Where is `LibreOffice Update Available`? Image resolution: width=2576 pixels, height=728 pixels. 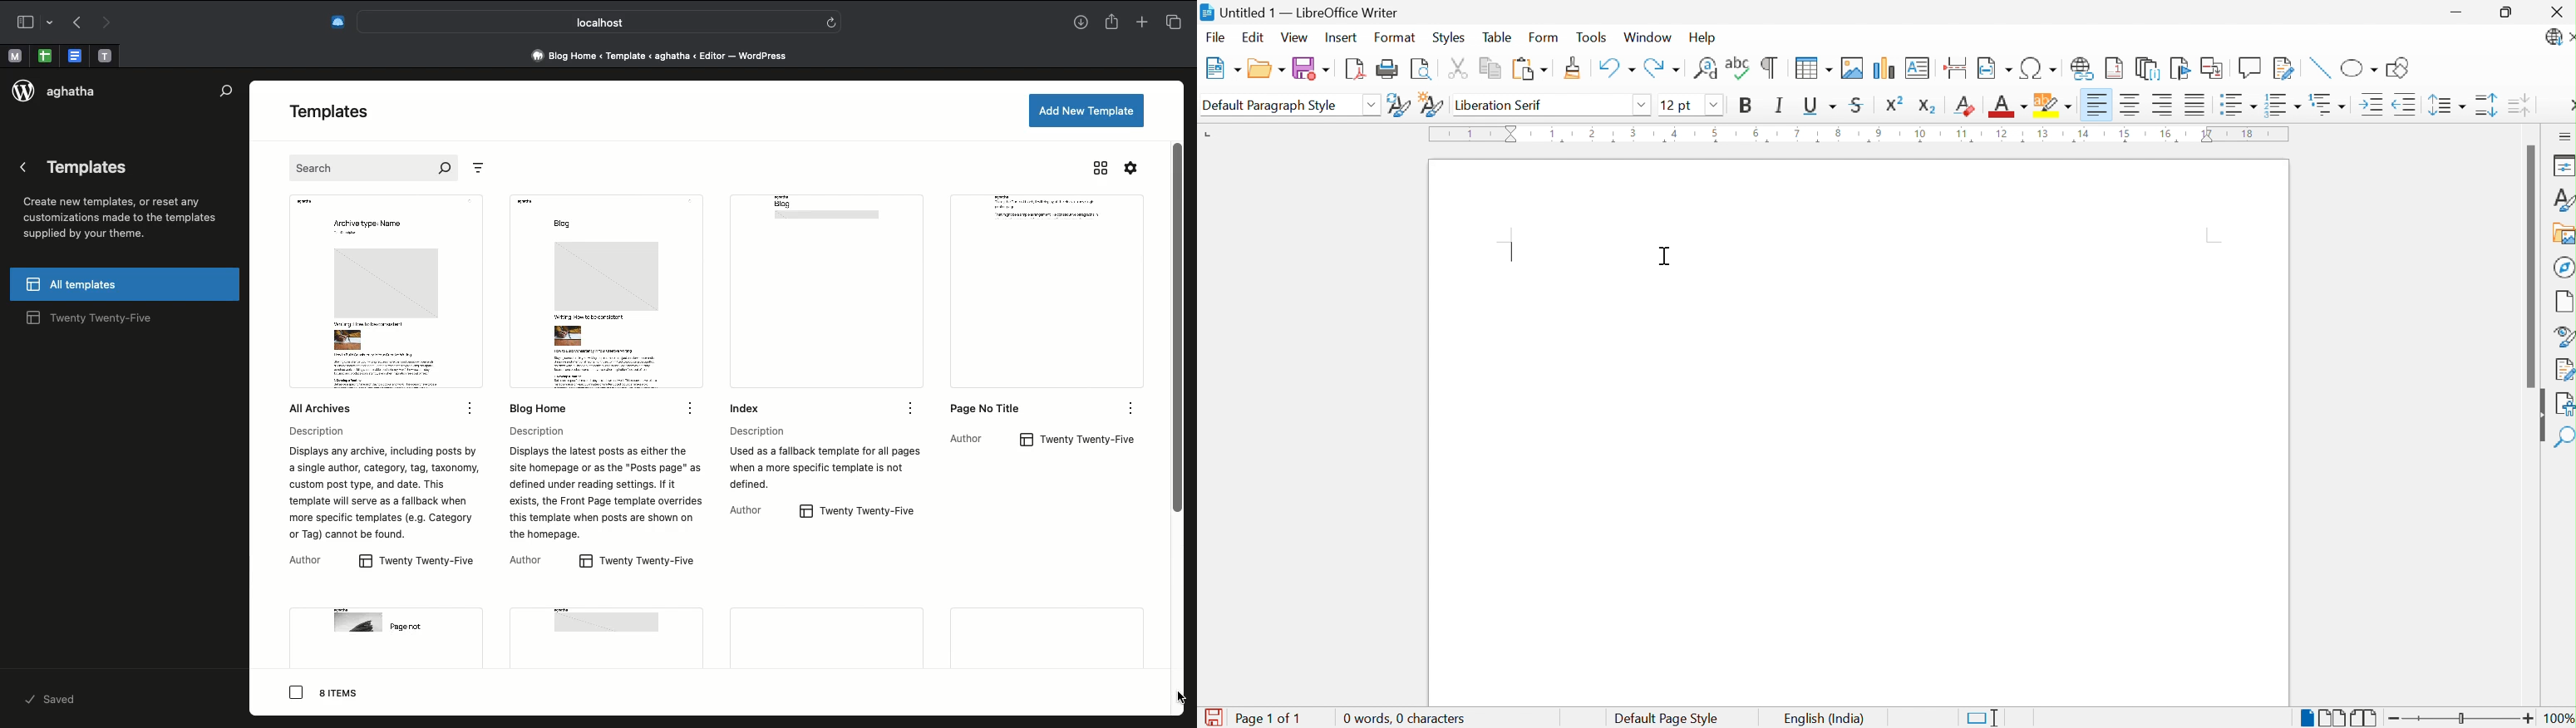 LibreOffice Update Available is located at coordinates (2559, 39).